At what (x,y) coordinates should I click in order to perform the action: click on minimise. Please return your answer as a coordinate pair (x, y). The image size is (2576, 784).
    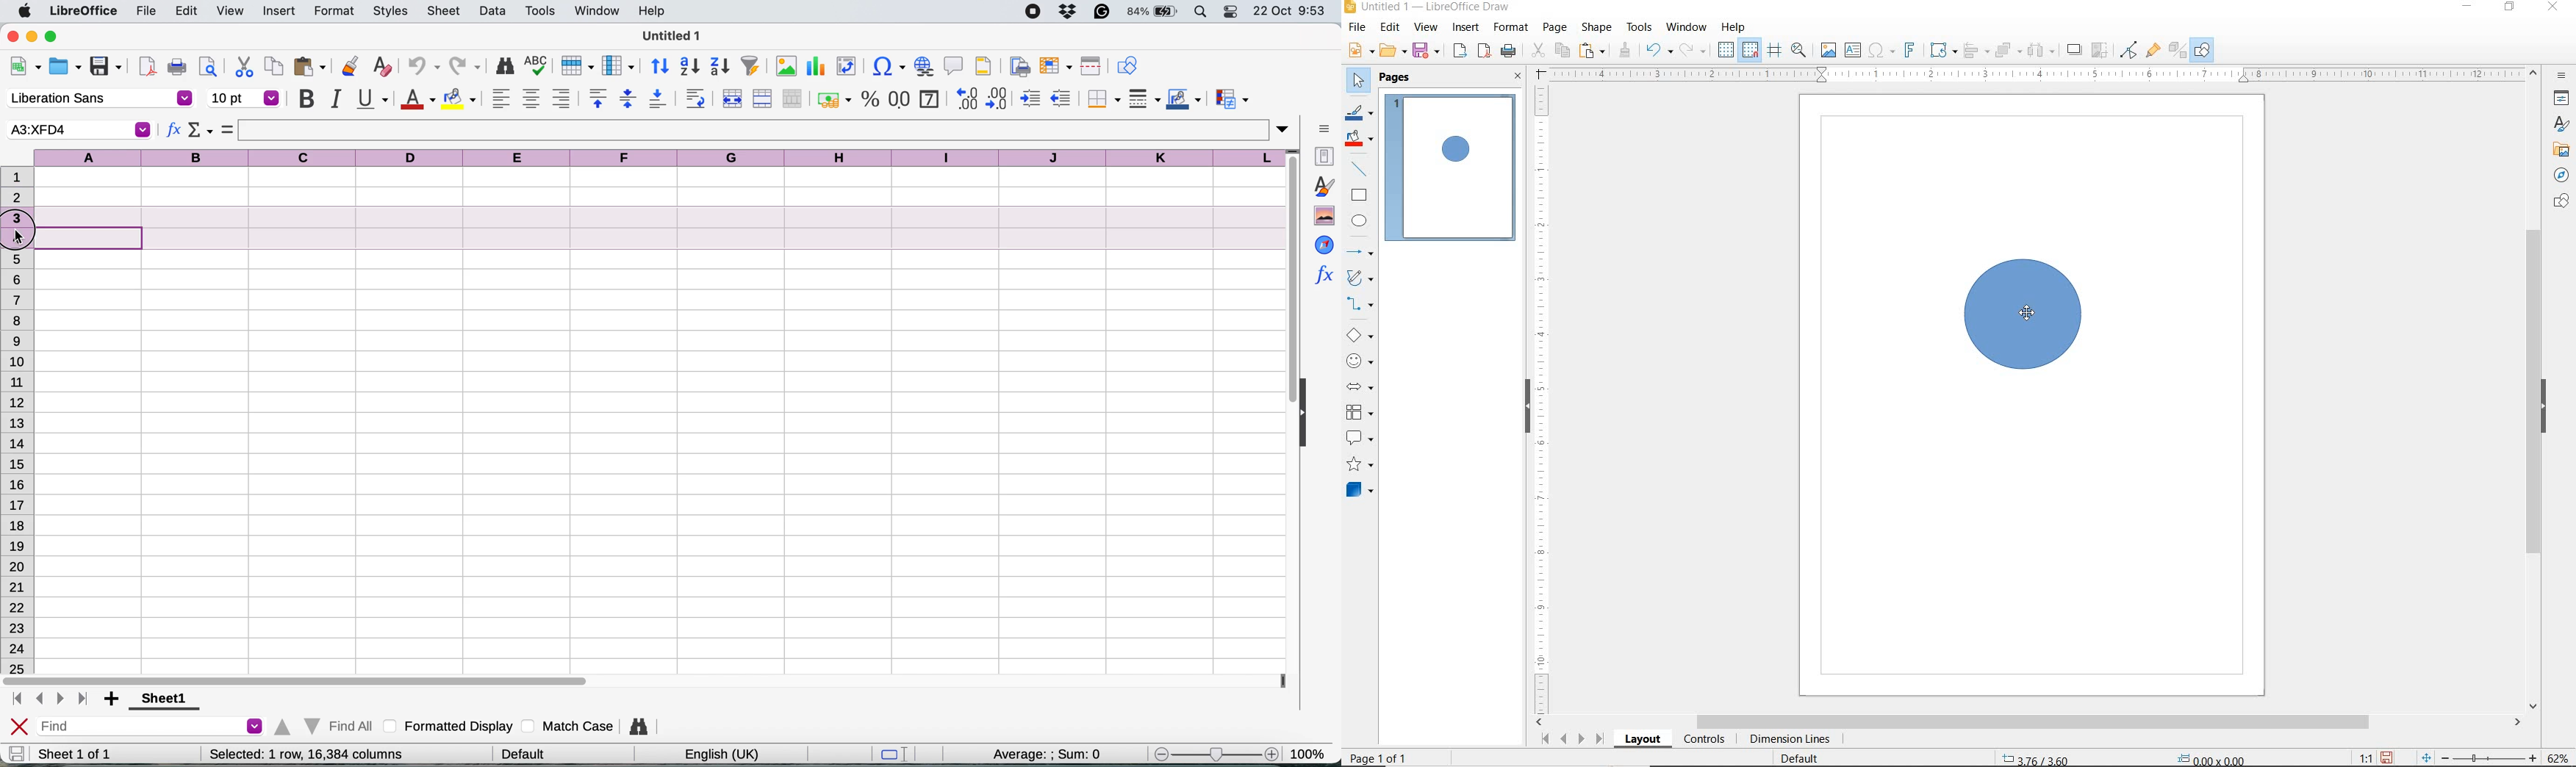
    Looking at the image, I should click on (33, 35).